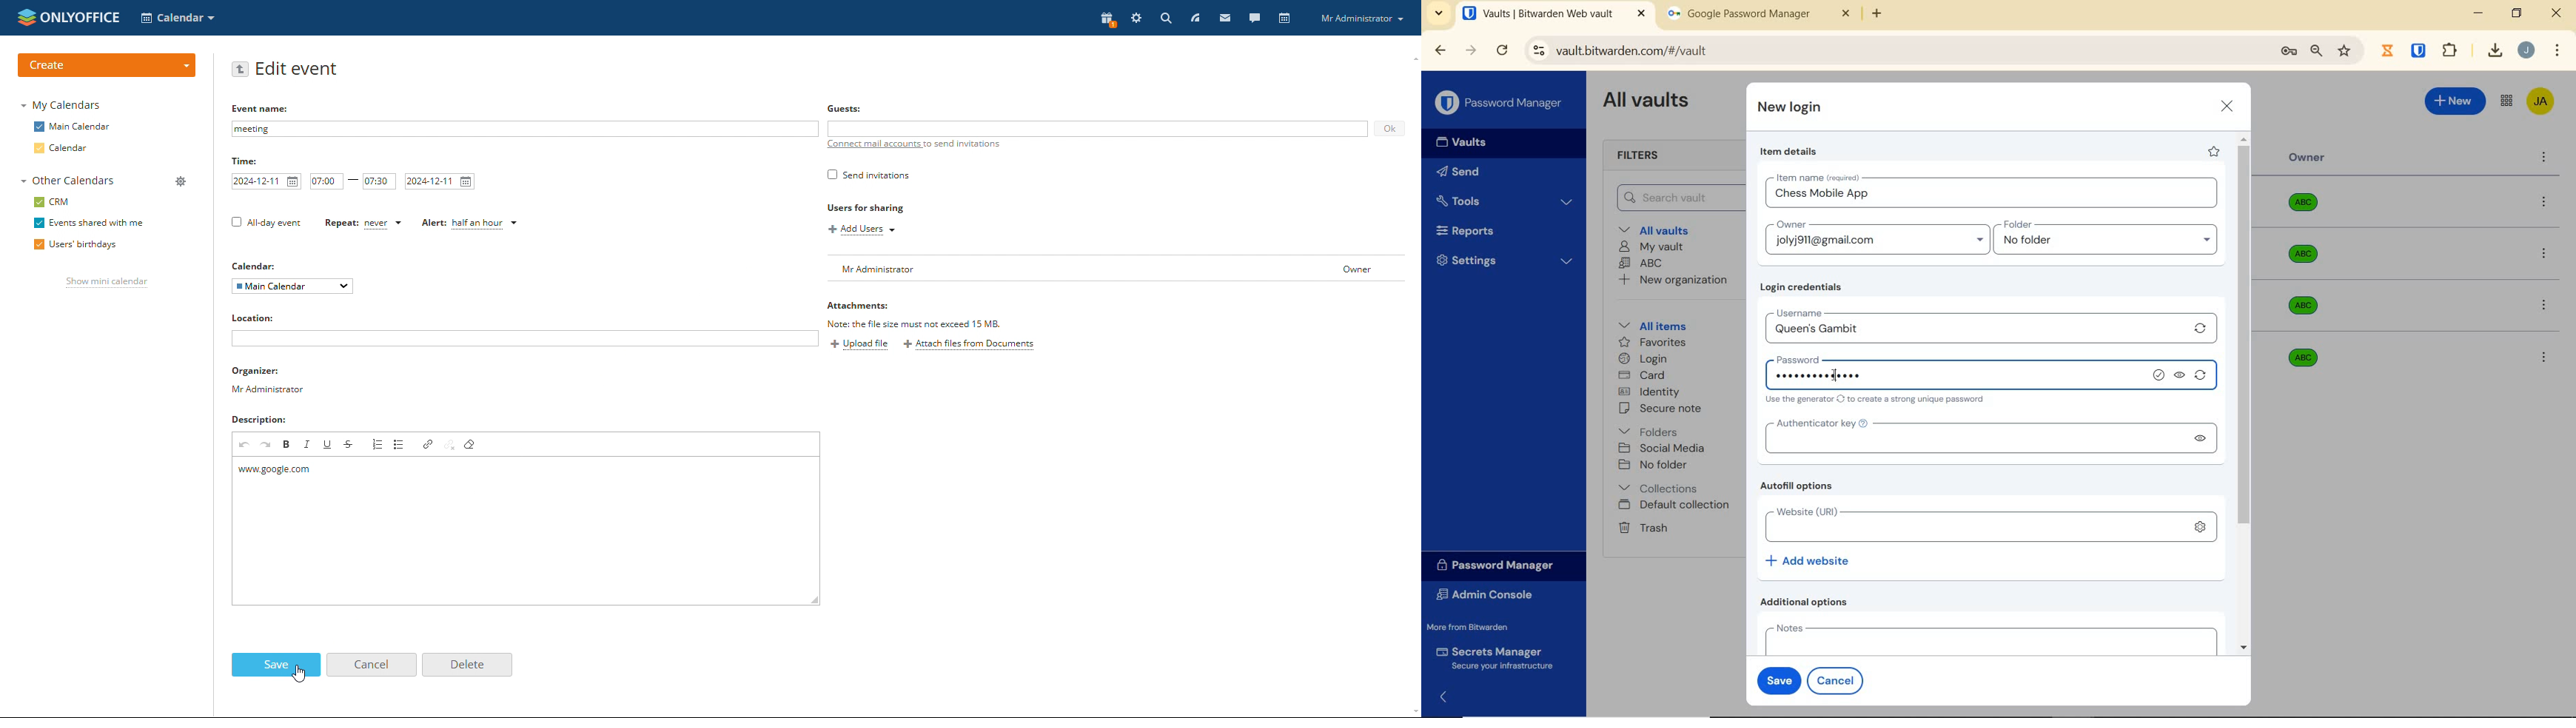 This screenshot has height=728, width=2576. I want to click on login name, so click(1992, 197).